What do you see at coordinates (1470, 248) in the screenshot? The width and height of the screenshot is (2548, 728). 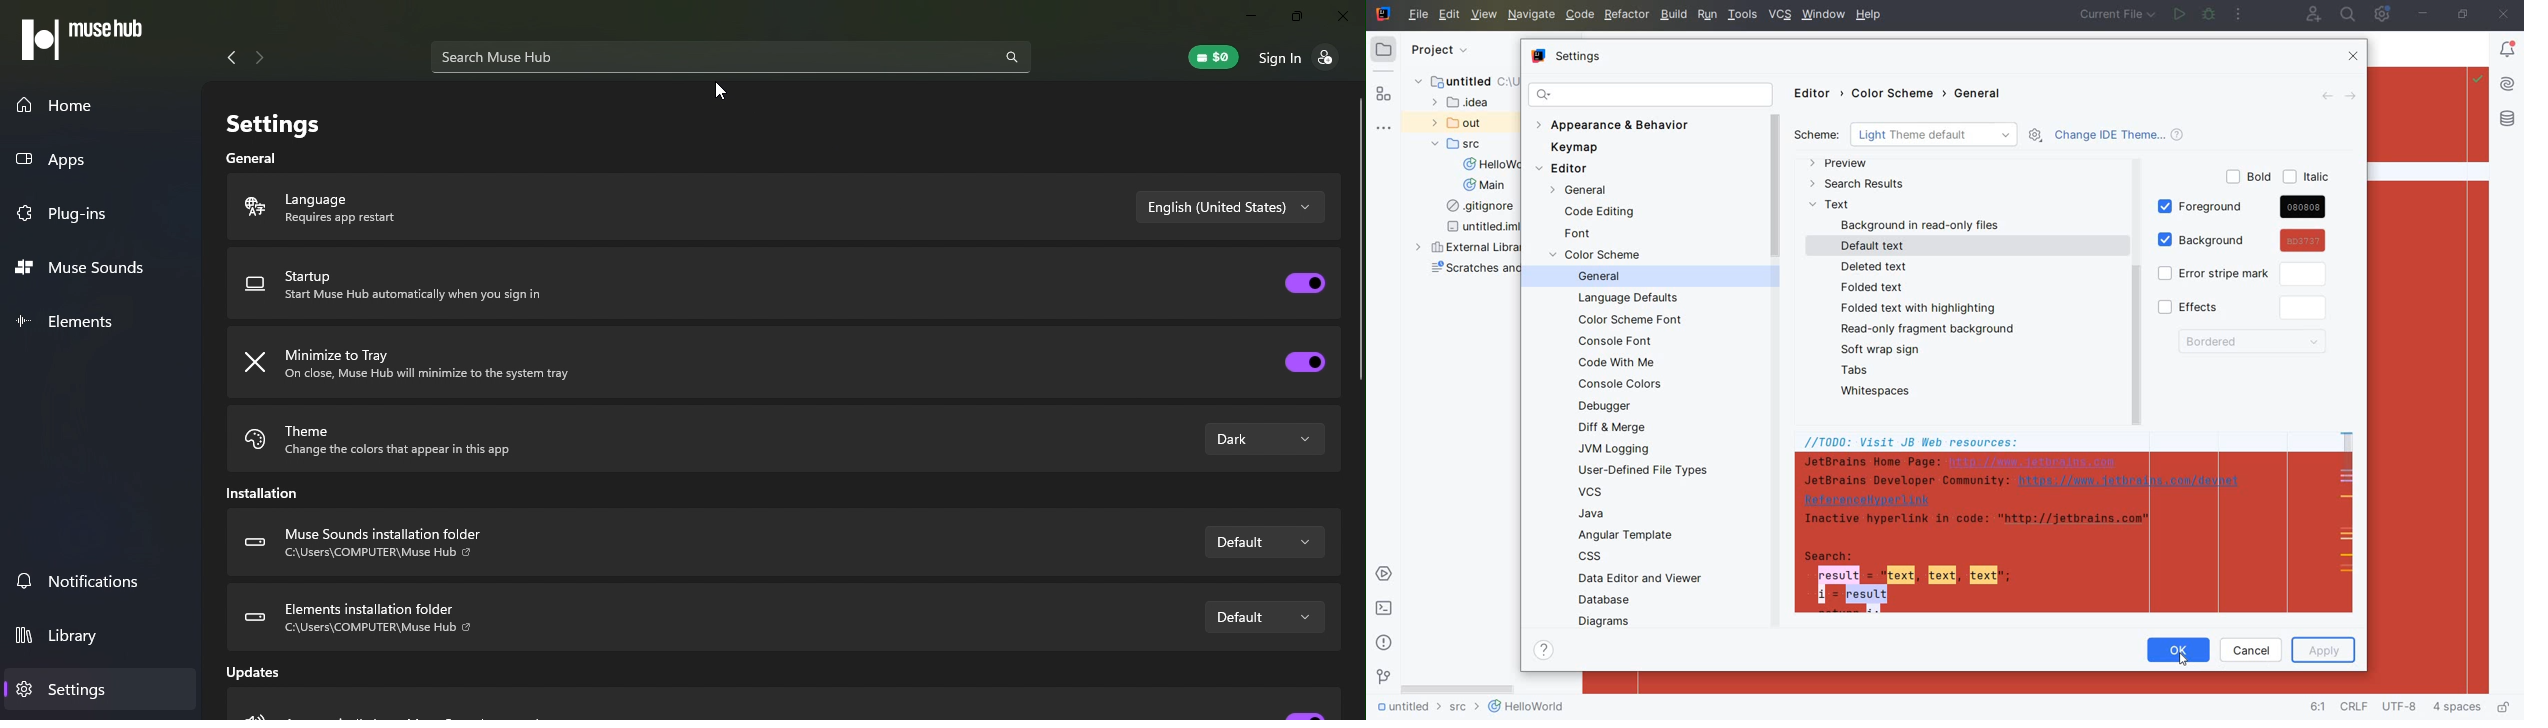 I see `external libraries` at bounding box center [1470, 248].